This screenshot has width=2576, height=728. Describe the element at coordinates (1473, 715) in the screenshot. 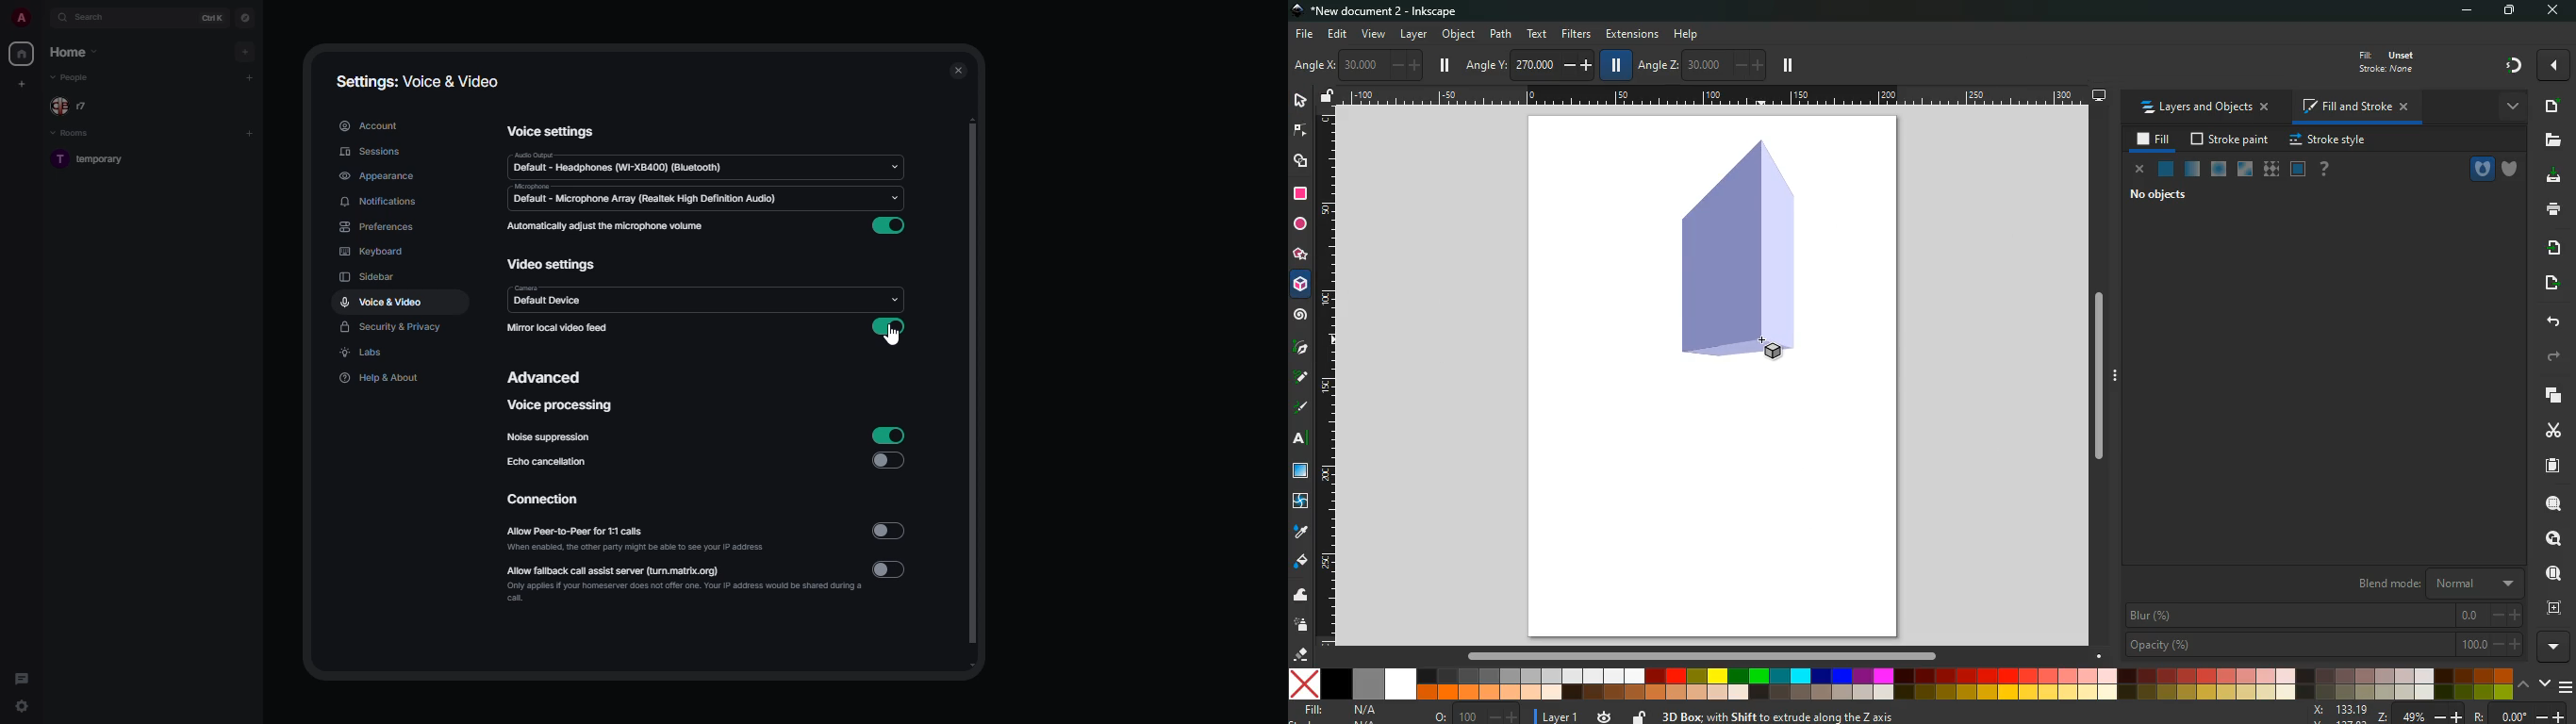

I see `o` at that location.